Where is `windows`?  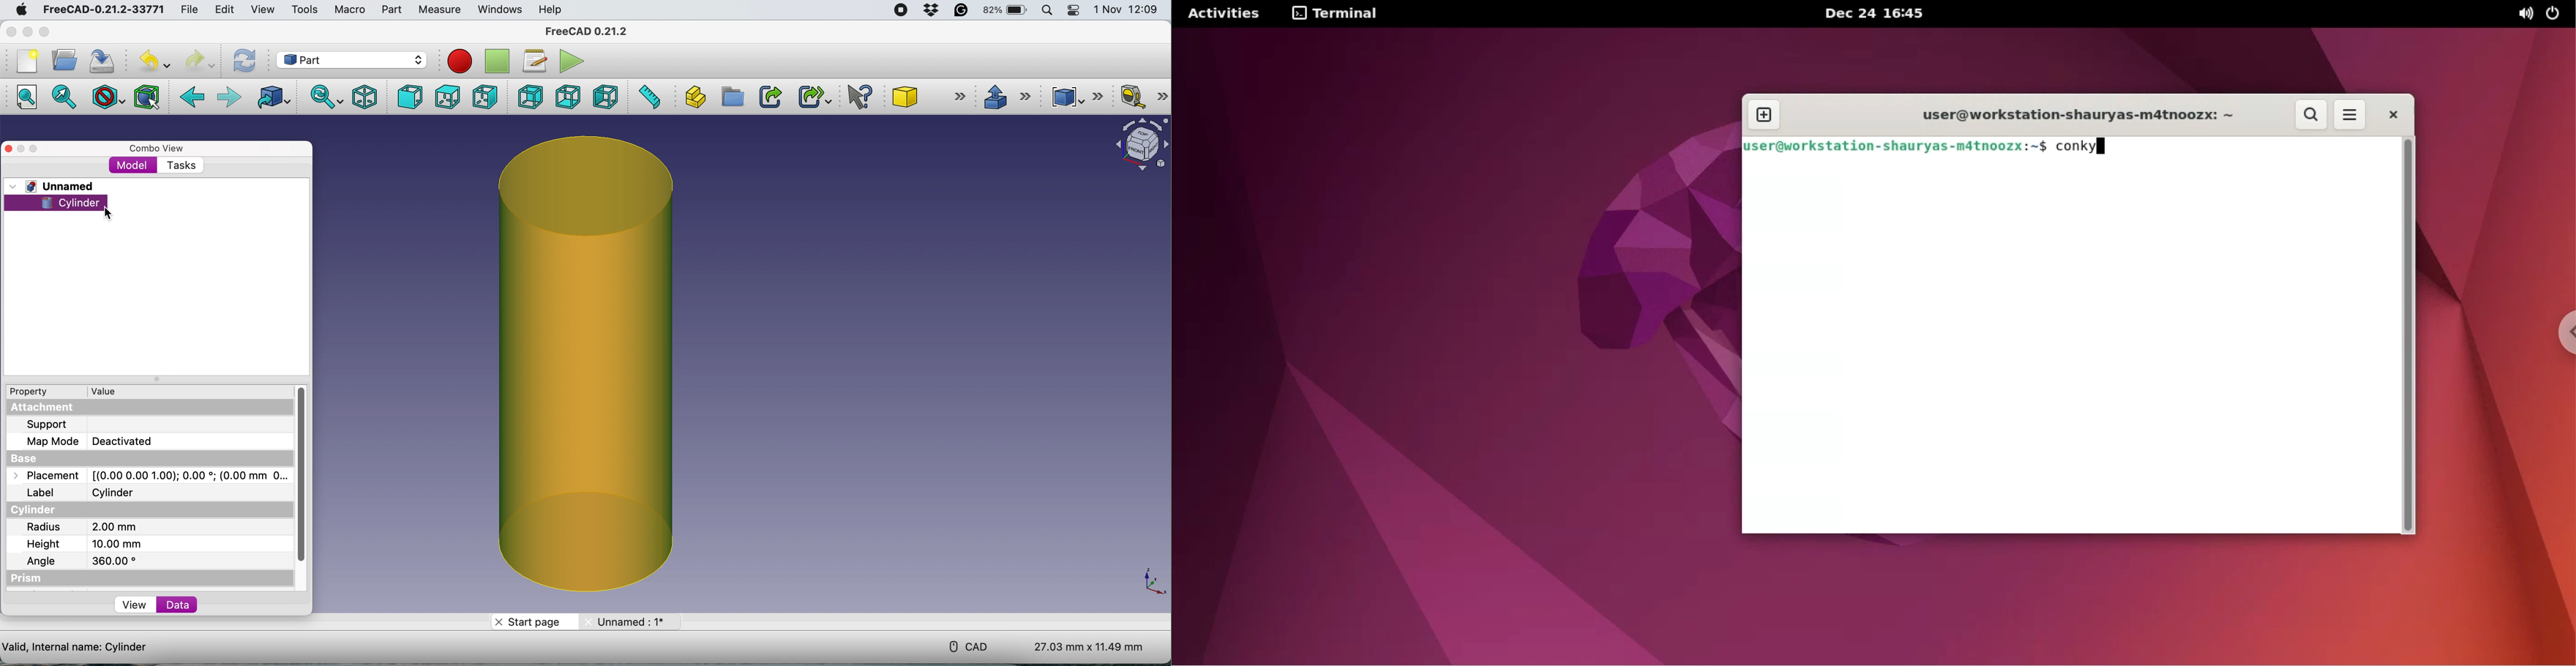 windows is located at coordinates (502, 11).